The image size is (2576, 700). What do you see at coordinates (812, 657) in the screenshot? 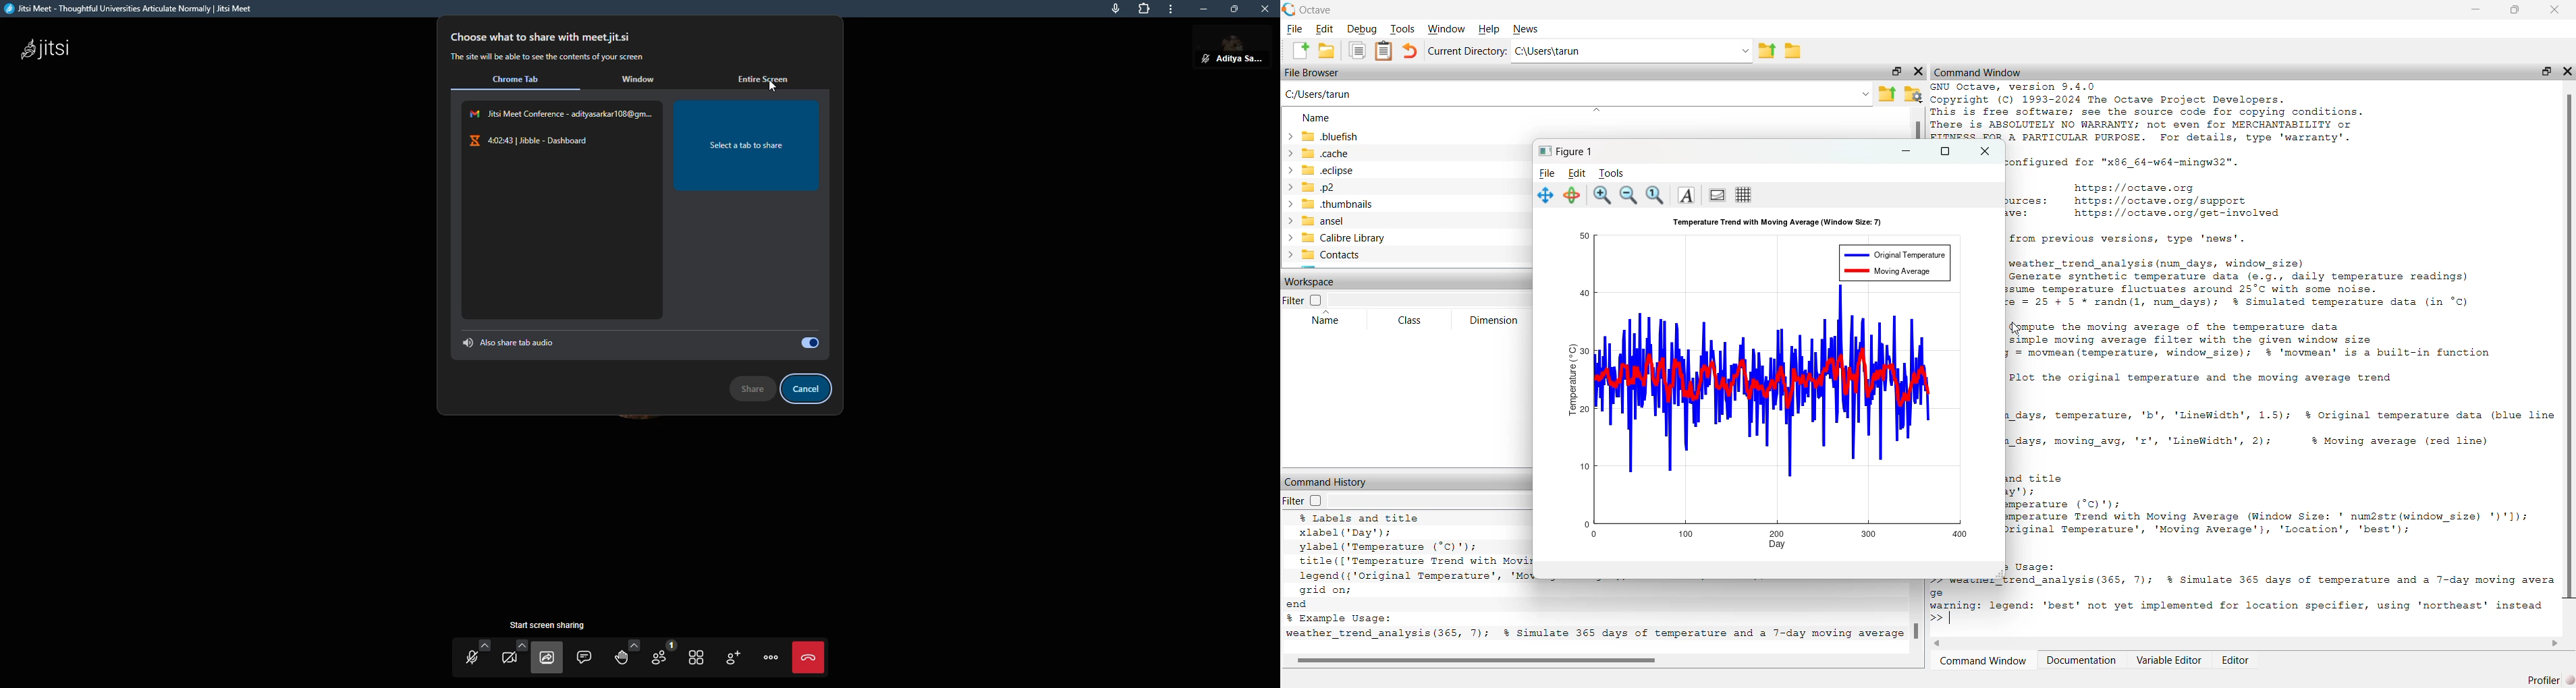
I see `end call` at bounding box center [812, 657].